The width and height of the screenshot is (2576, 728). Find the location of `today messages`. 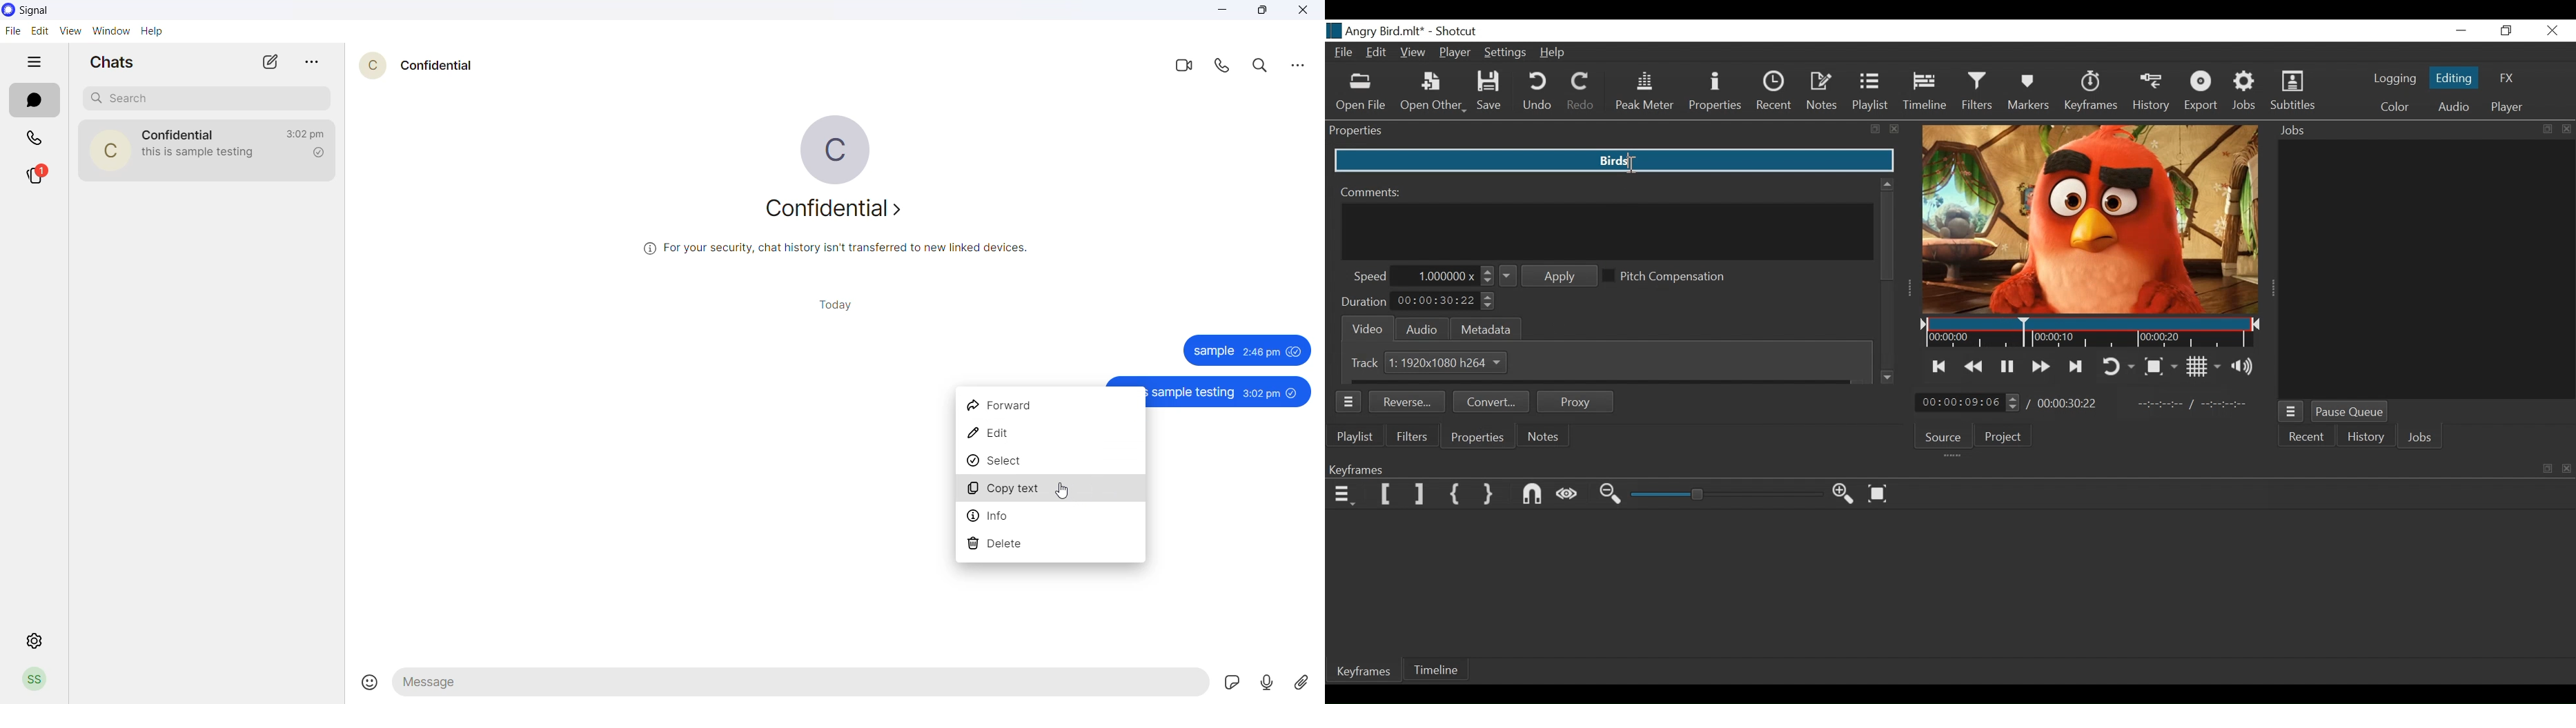

today messages is located at coordinates (835, 306).